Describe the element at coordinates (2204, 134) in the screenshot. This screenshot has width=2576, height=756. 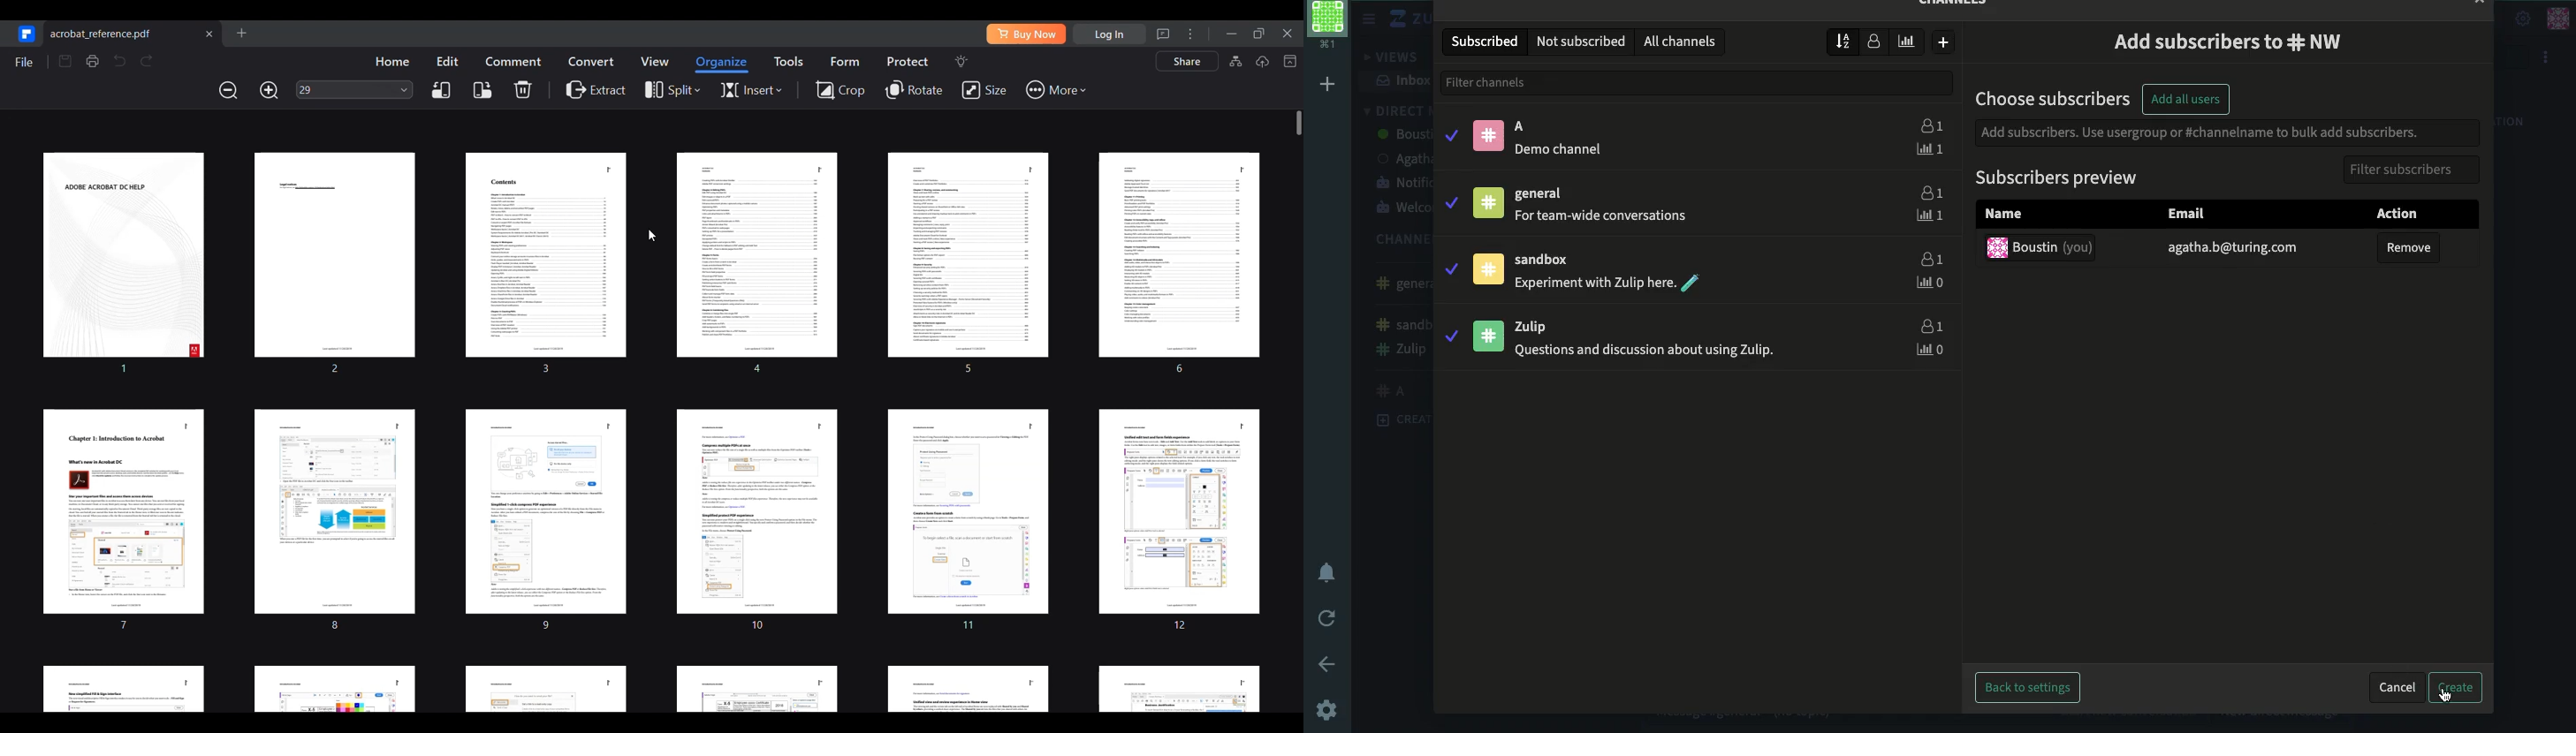
I see `Add subscribers. Use usergroup or #channelname to bulk add subscribers.` at that location.